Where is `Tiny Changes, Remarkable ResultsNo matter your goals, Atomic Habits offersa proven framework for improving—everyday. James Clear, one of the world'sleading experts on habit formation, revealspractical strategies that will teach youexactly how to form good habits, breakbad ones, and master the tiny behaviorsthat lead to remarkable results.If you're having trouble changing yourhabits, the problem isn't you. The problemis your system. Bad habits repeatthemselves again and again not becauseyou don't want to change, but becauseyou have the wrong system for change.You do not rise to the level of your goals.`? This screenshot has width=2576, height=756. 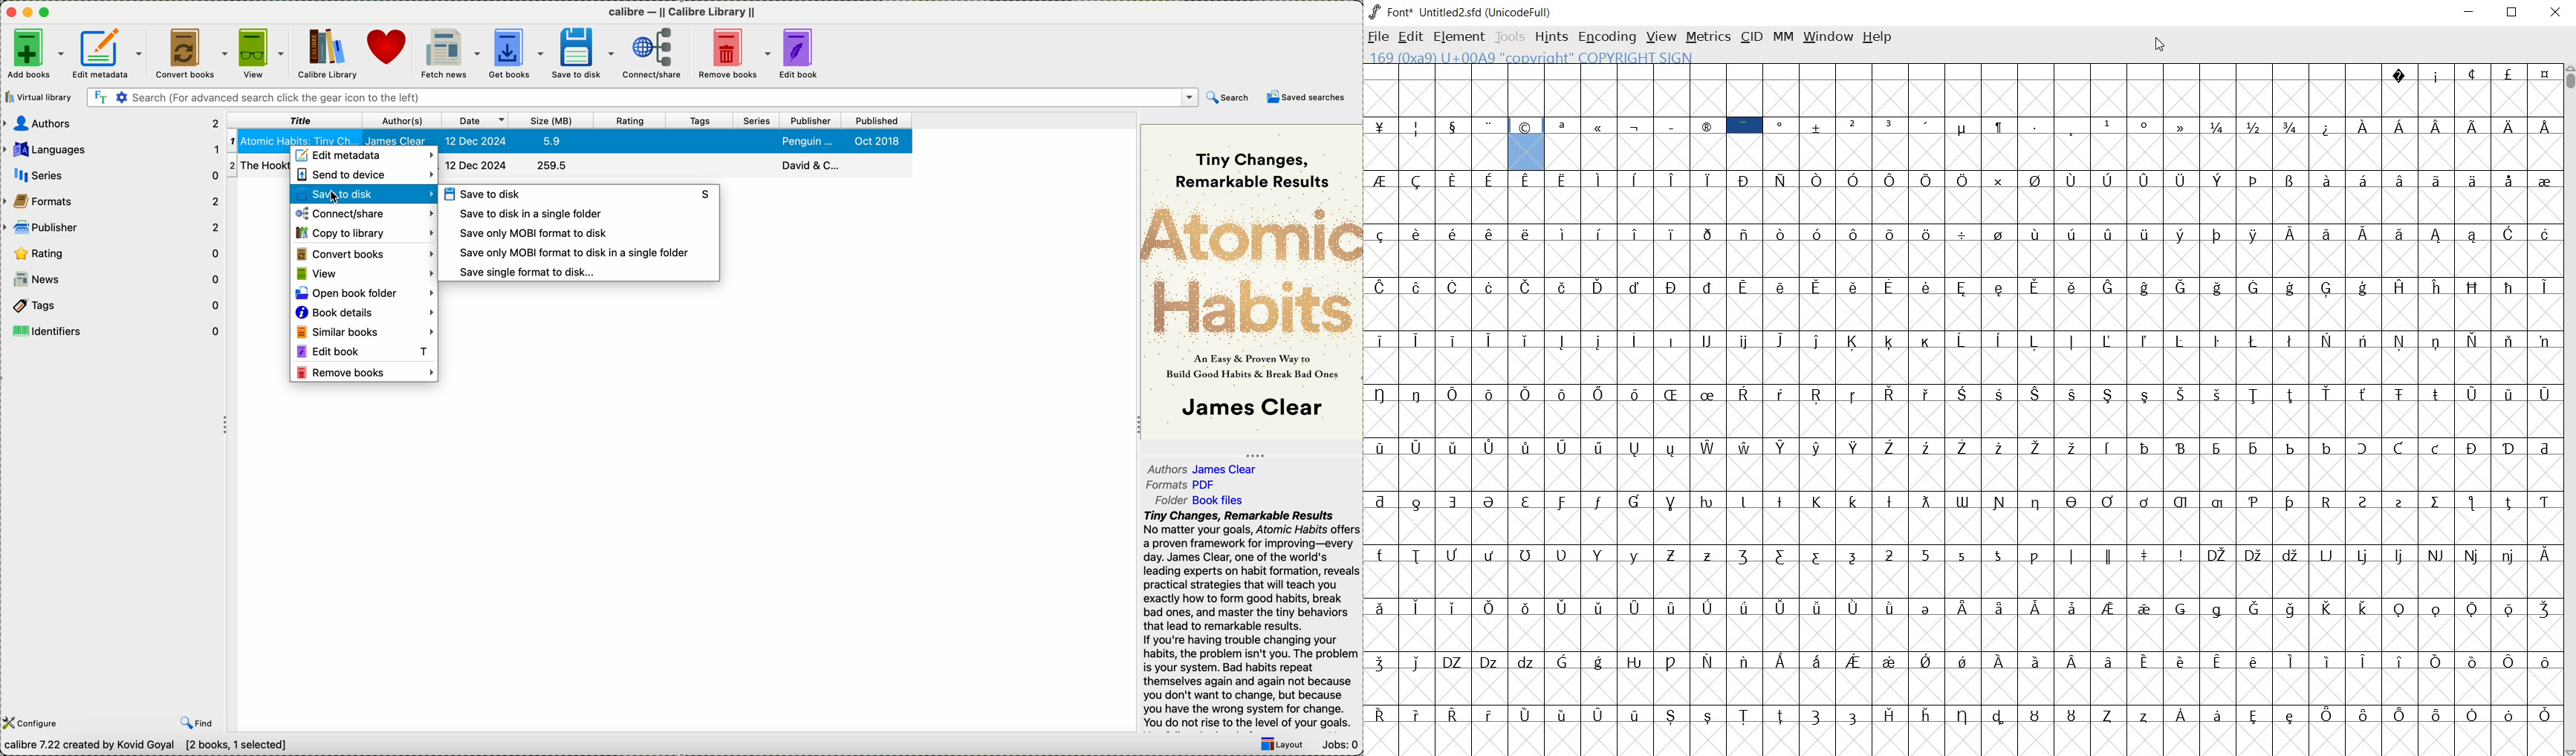
Tiny Changes, Remarkable ResultsNo matter your goals, Atomic Habits offersa proven framework for improving—everyday. James Clear, one of the world'sleading experts on habit formation, revealspractical strategies that will teach youexactly how to form good habits, breakbad ones, and master the tiny behaviorsthat lead to remarkable results.If you're having trouble changing yourhabits, the problem isn't you. The problemis your system. Bad habits repeatthemselves again and again not becauseyou don't want to change, but becauseyou have the wrong system for change.You do not rise to the level of your goals. is located at coordinates (1249, 618).